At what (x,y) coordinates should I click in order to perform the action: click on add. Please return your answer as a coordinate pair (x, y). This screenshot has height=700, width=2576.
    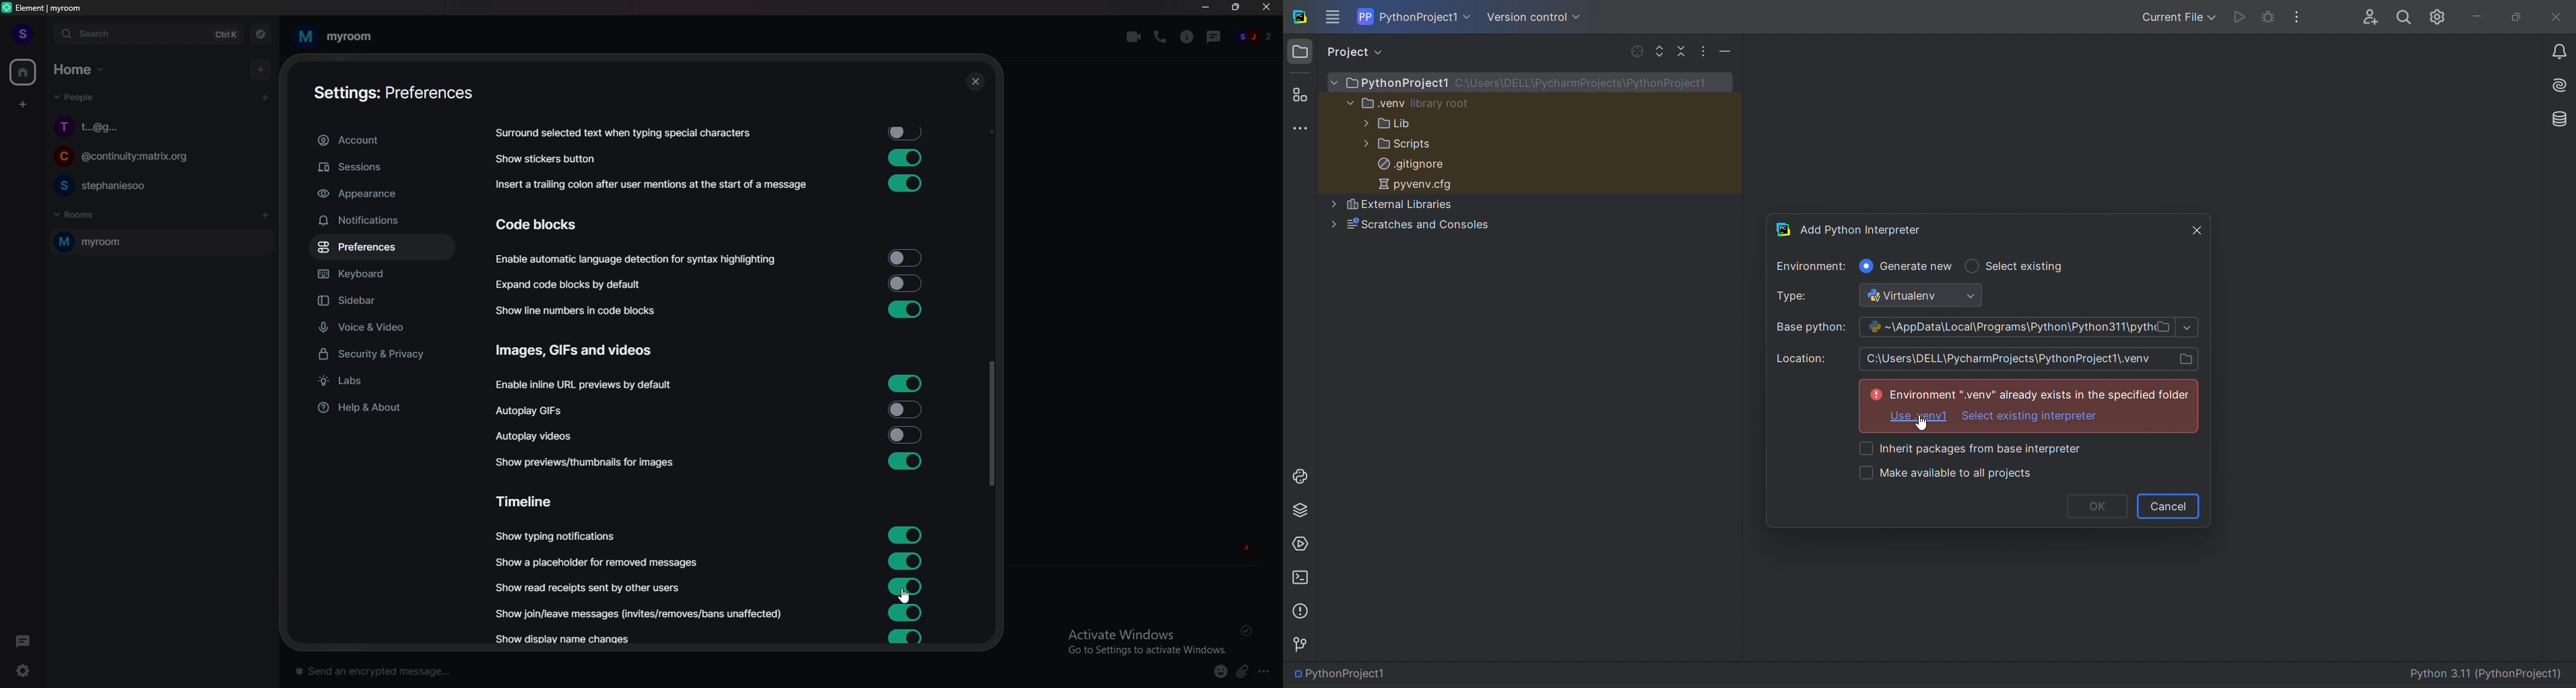
    Looking at the image, I should click on (262, 69).